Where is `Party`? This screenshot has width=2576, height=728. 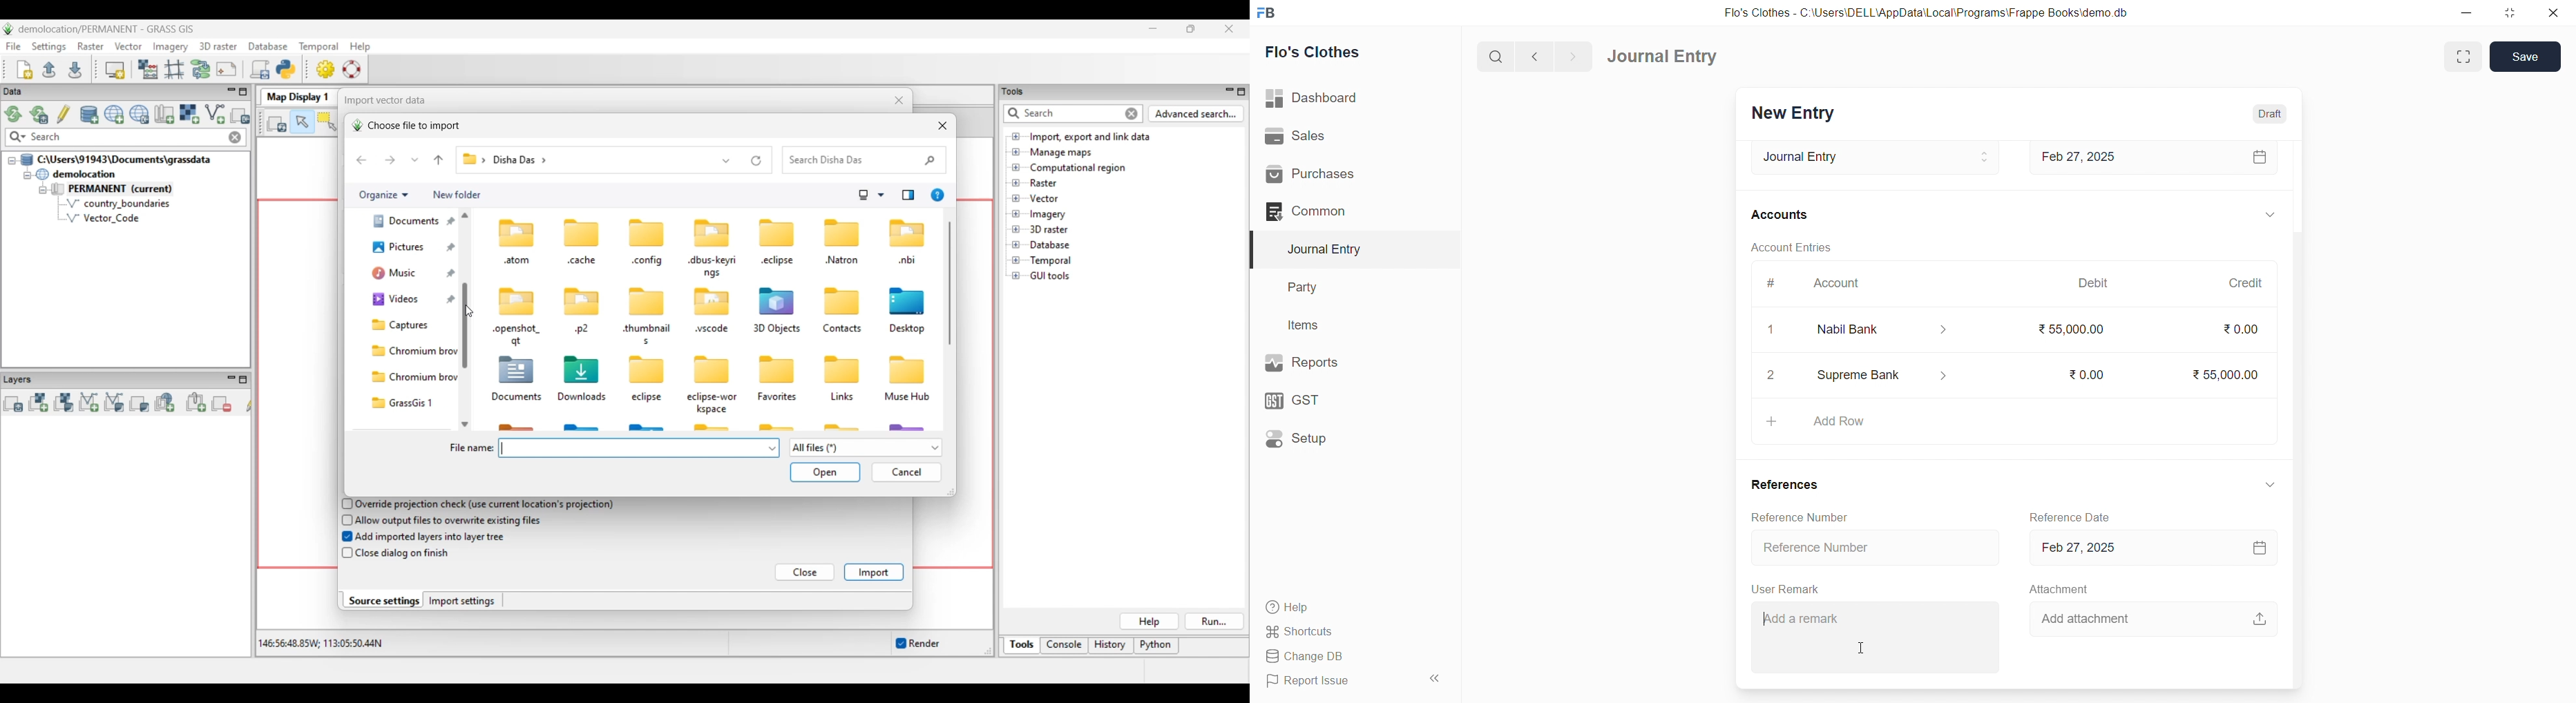
Party is located at coordinates (1311, 286).